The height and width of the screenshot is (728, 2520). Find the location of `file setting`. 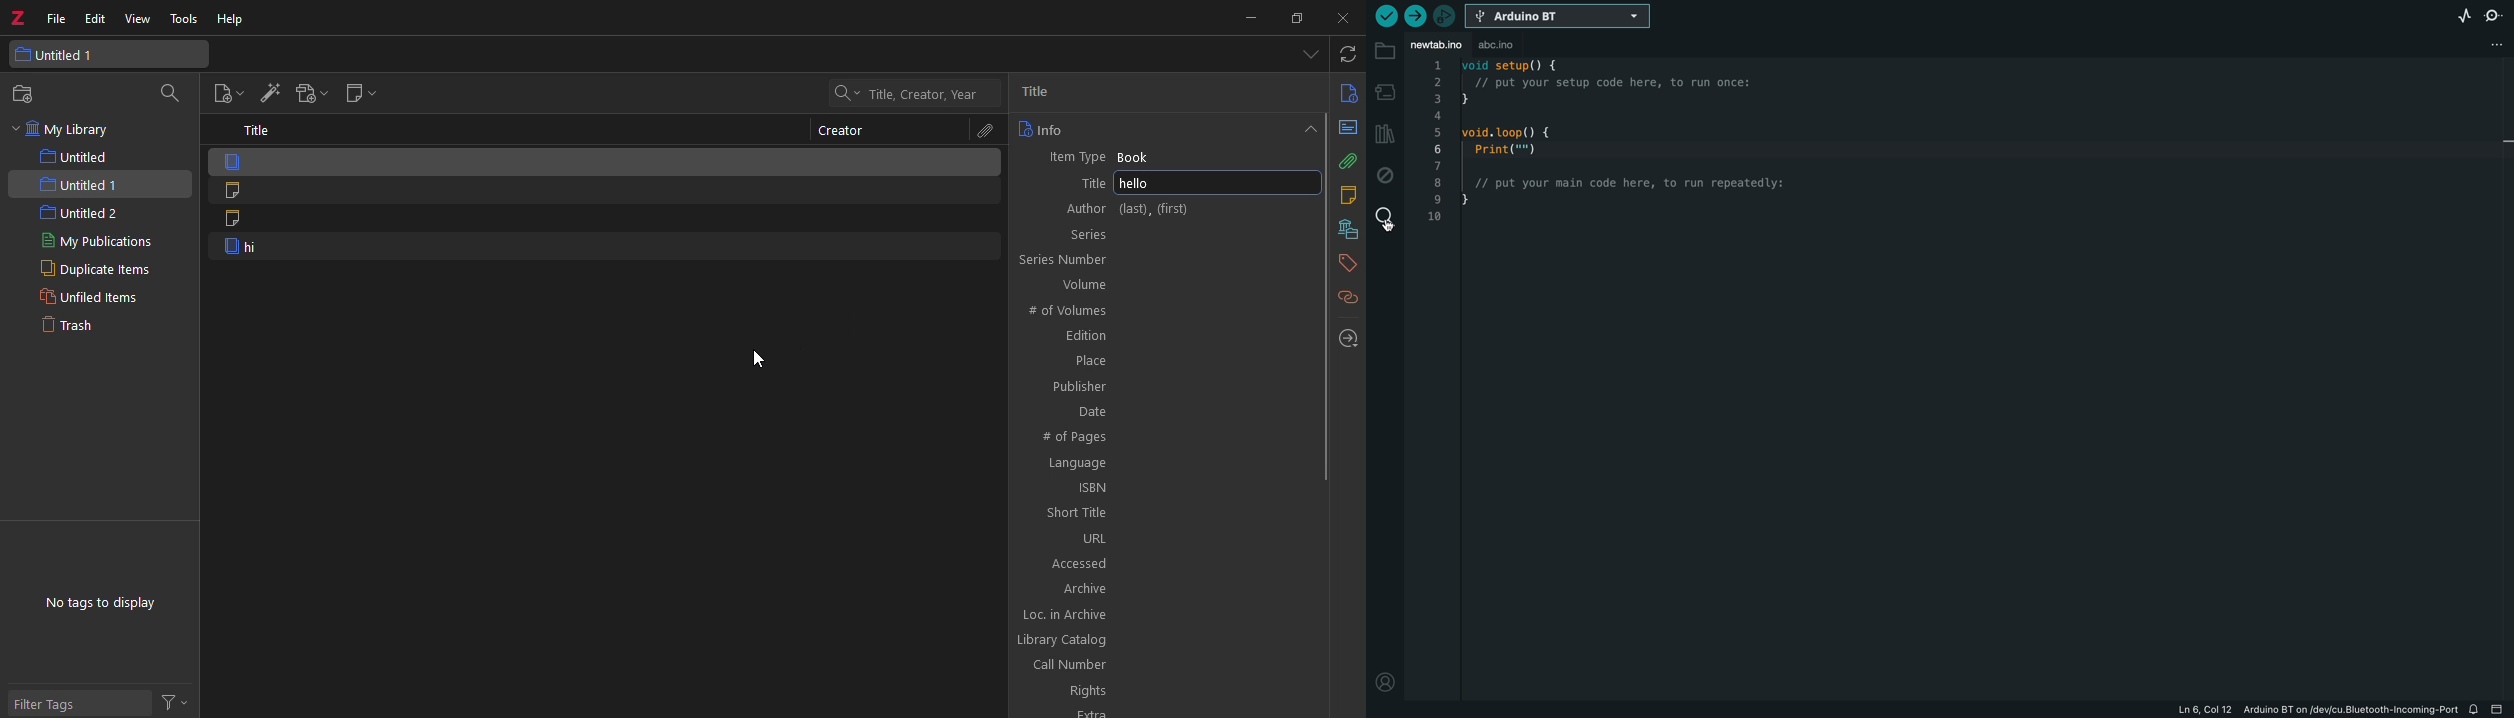

file setting is located at coordinates (2492, 45).